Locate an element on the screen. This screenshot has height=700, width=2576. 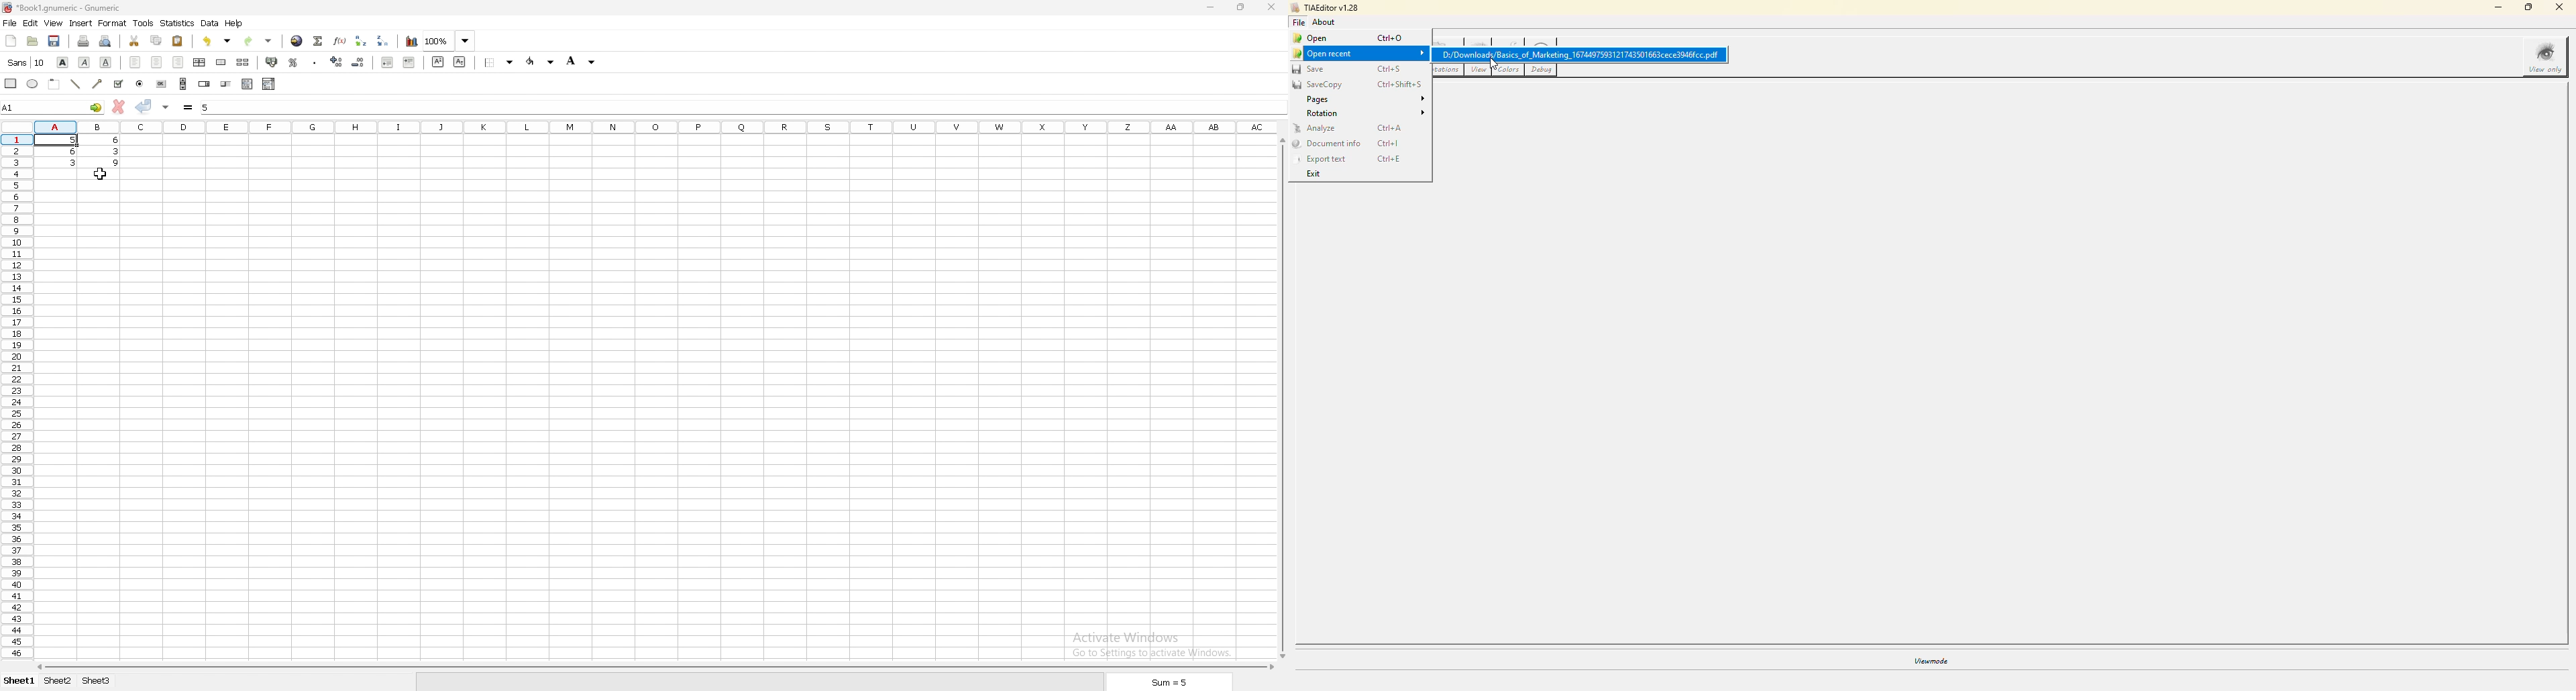
file name is located at coordinates (66, 8).